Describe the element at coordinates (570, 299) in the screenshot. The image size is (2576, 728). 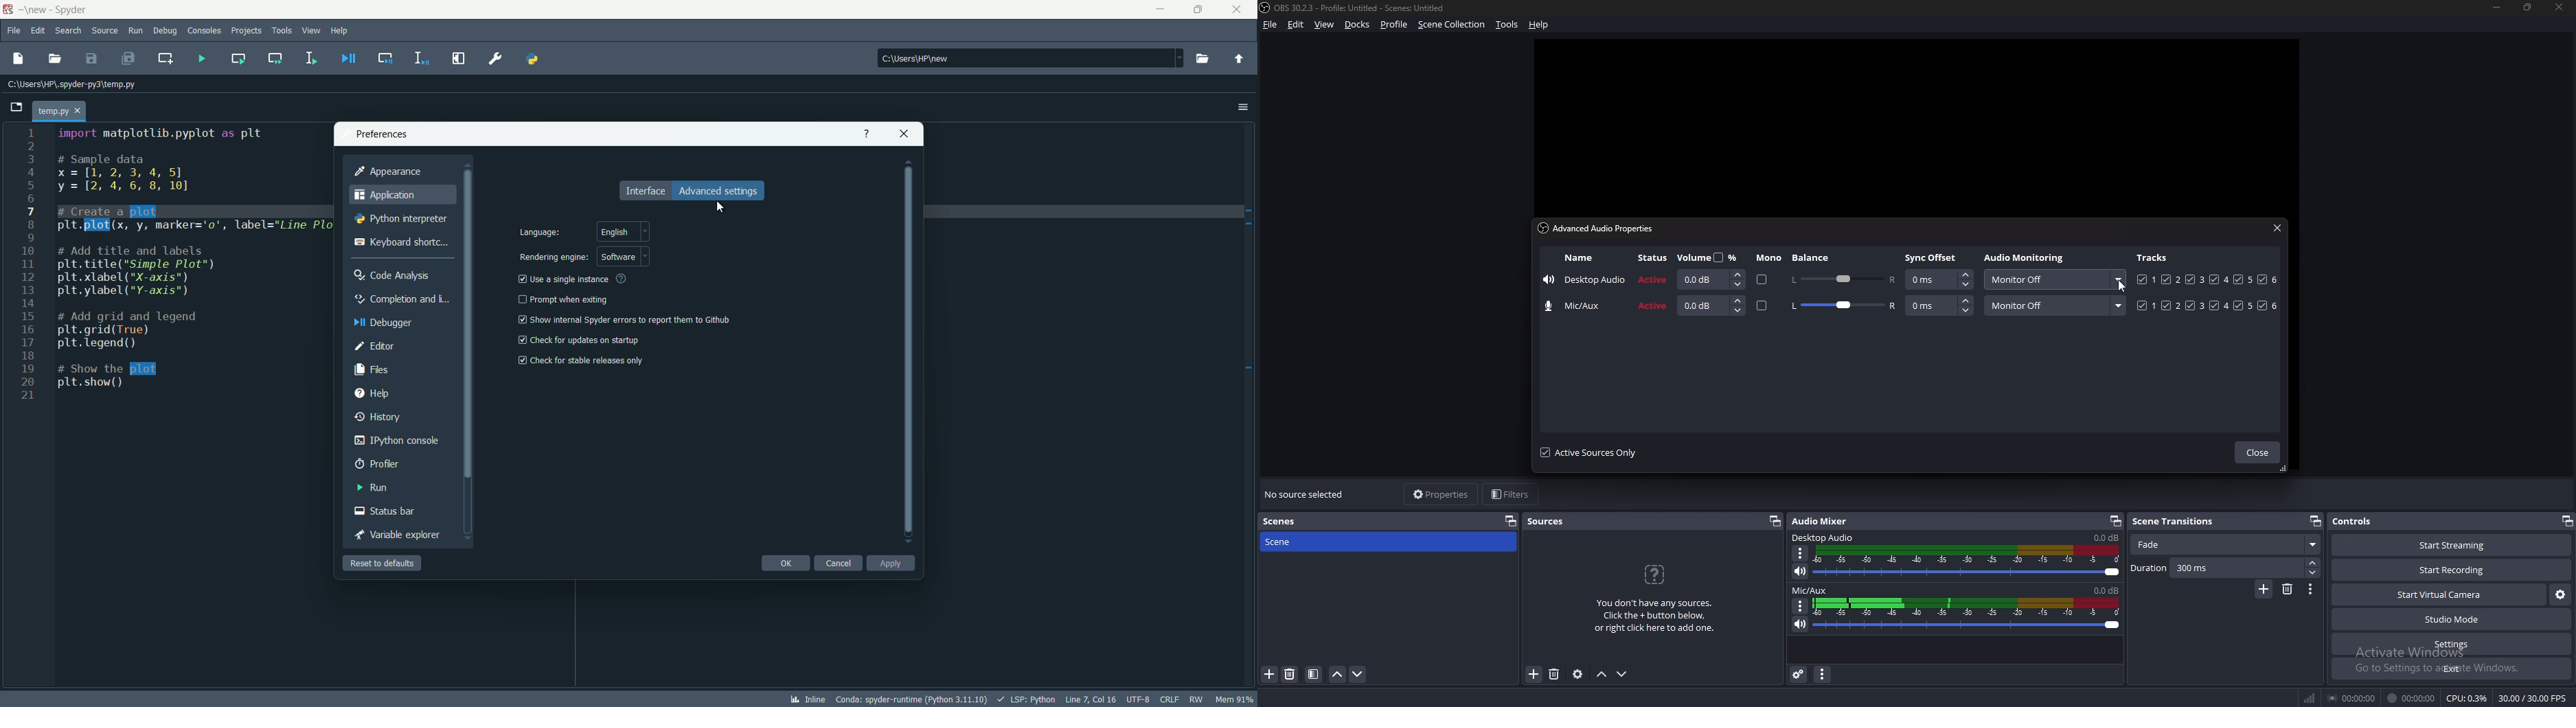
I see `prompt when exiting` at that location.